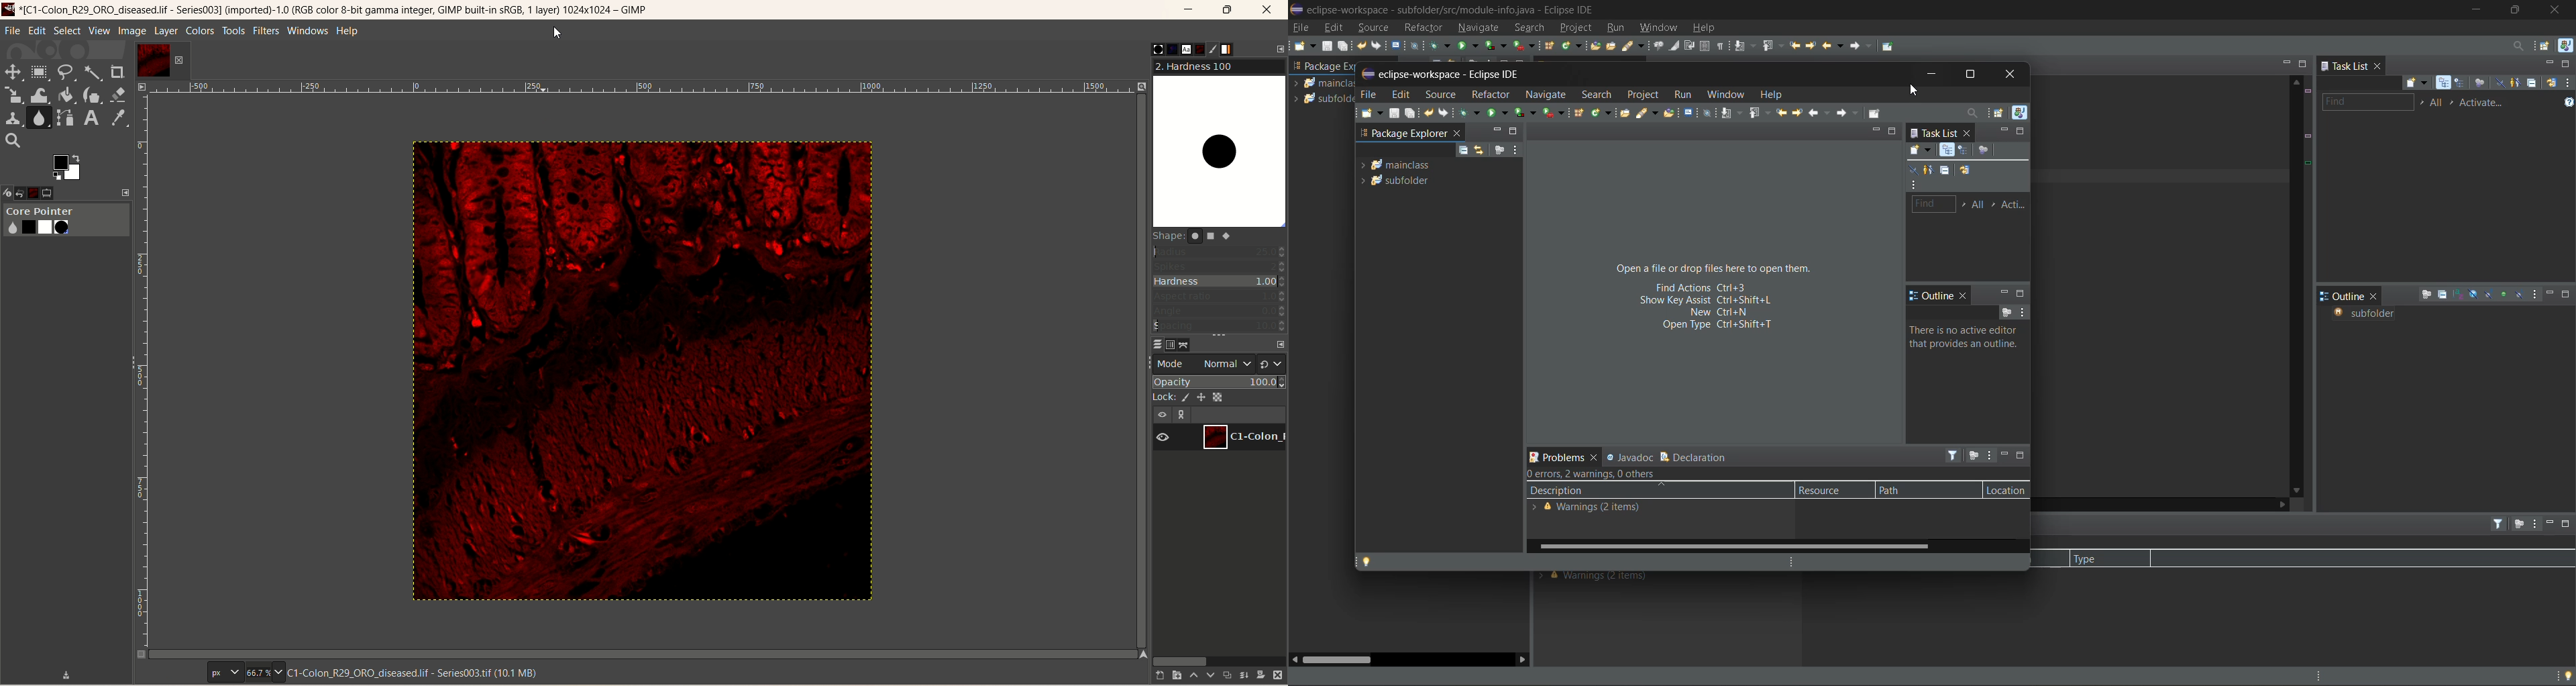 The image size is (2576, 700). Describe the element at coordinates (1245, 436) in the screenshot. I see `layer1` at that location.